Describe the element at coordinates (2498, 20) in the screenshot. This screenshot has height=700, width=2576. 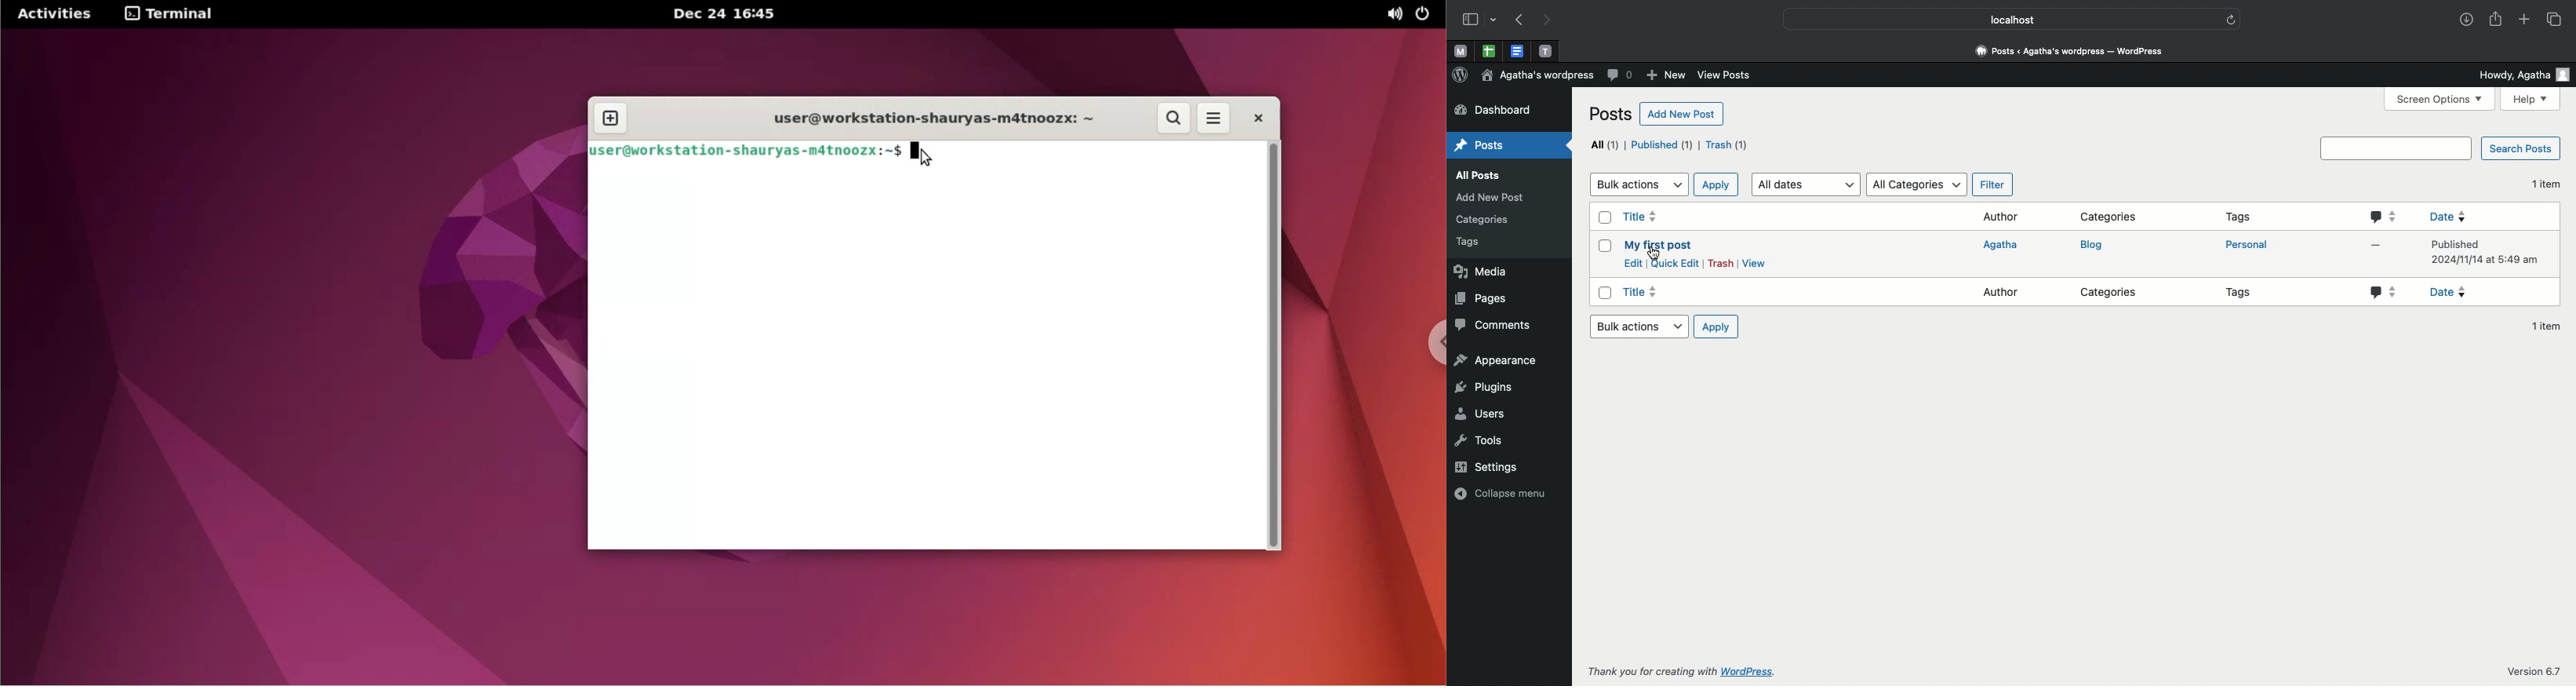
I see `Share` at that location.